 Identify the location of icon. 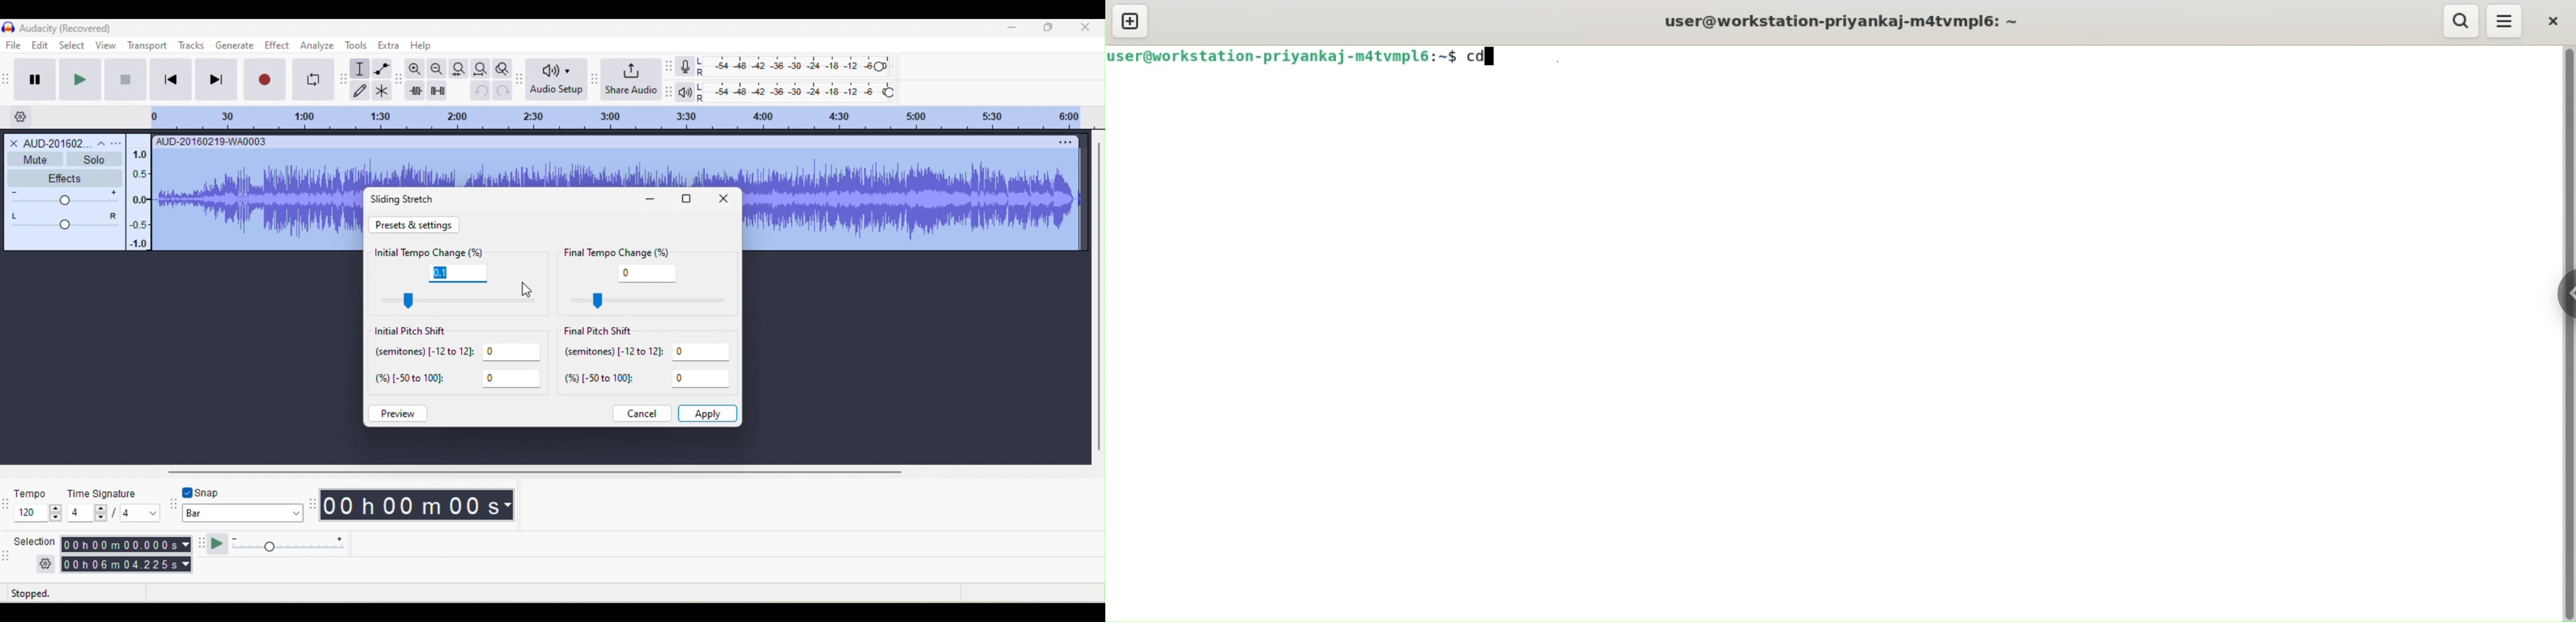
(7, 28).